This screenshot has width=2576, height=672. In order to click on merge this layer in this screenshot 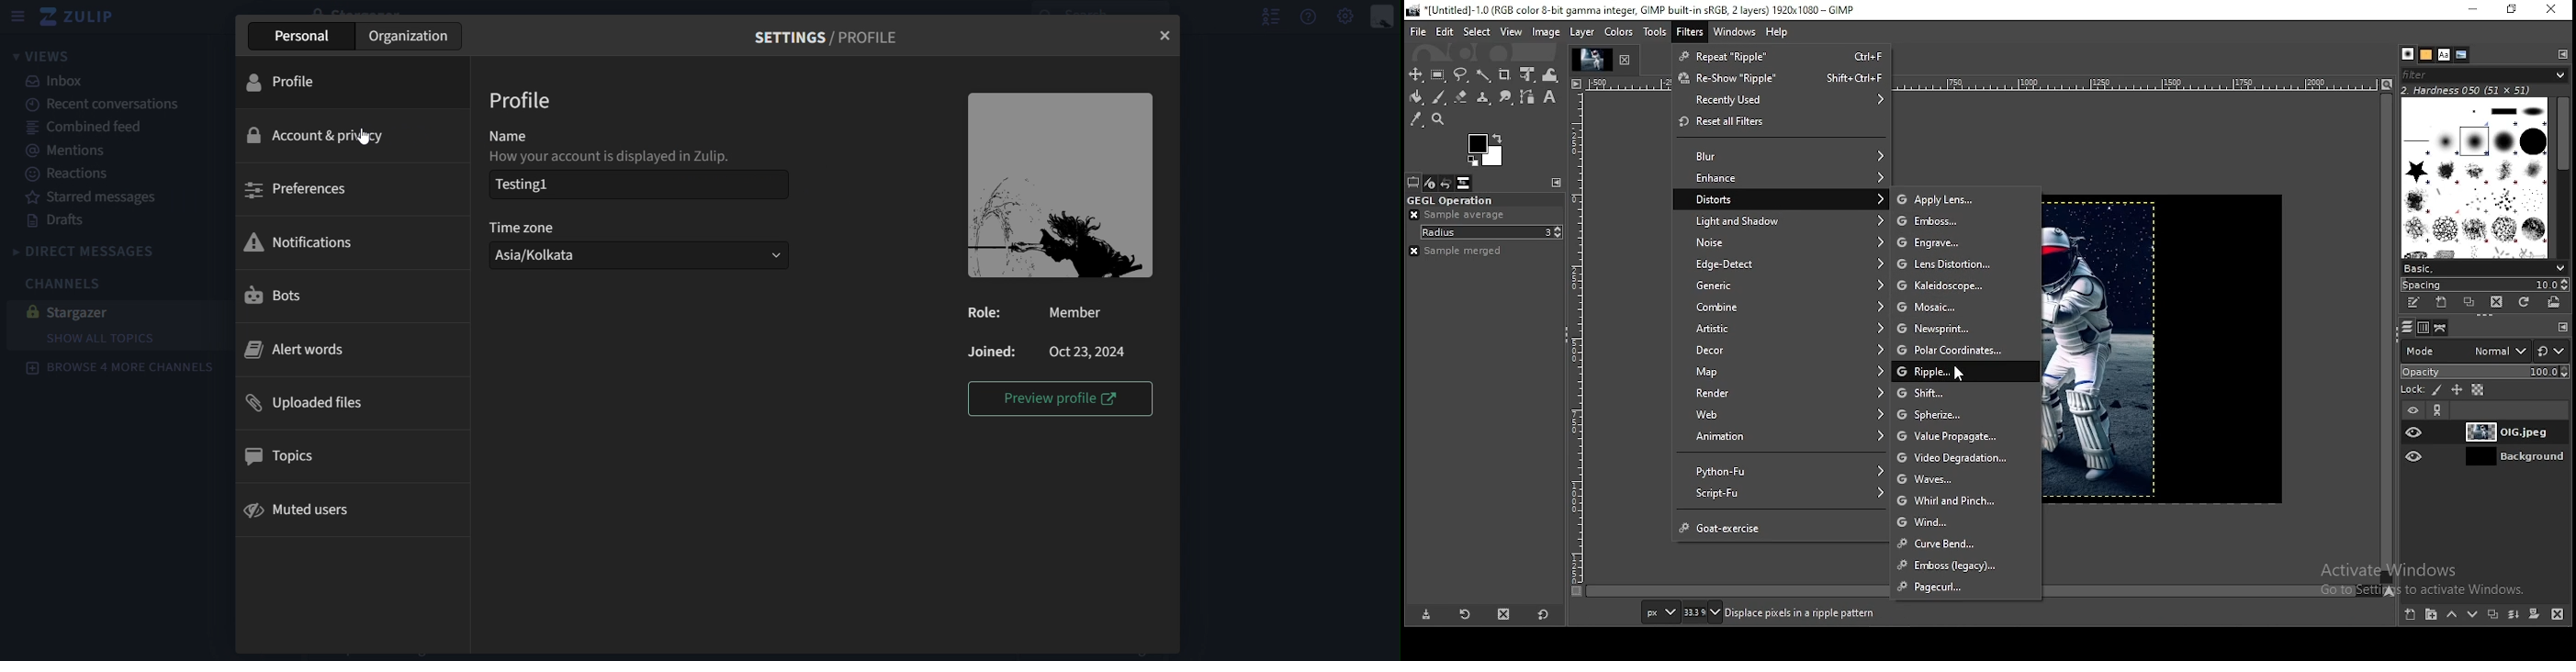, I will do `click(2514, 615)`.